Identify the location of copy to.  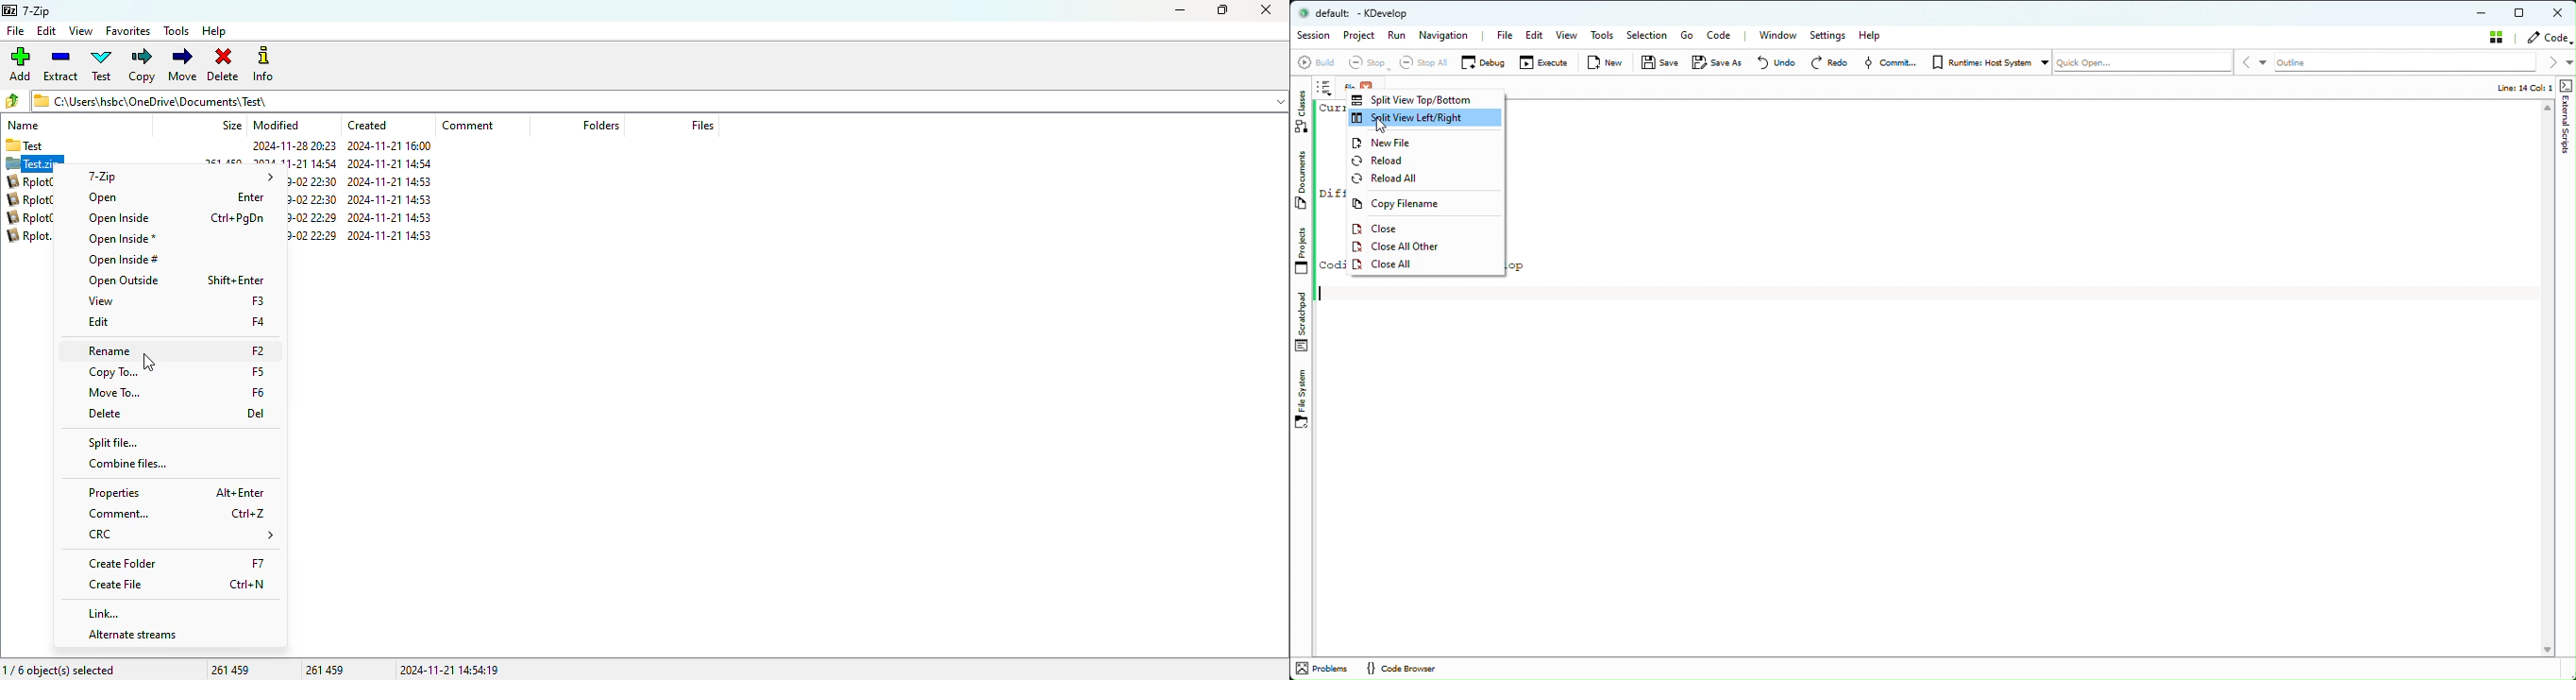
(114, 371).